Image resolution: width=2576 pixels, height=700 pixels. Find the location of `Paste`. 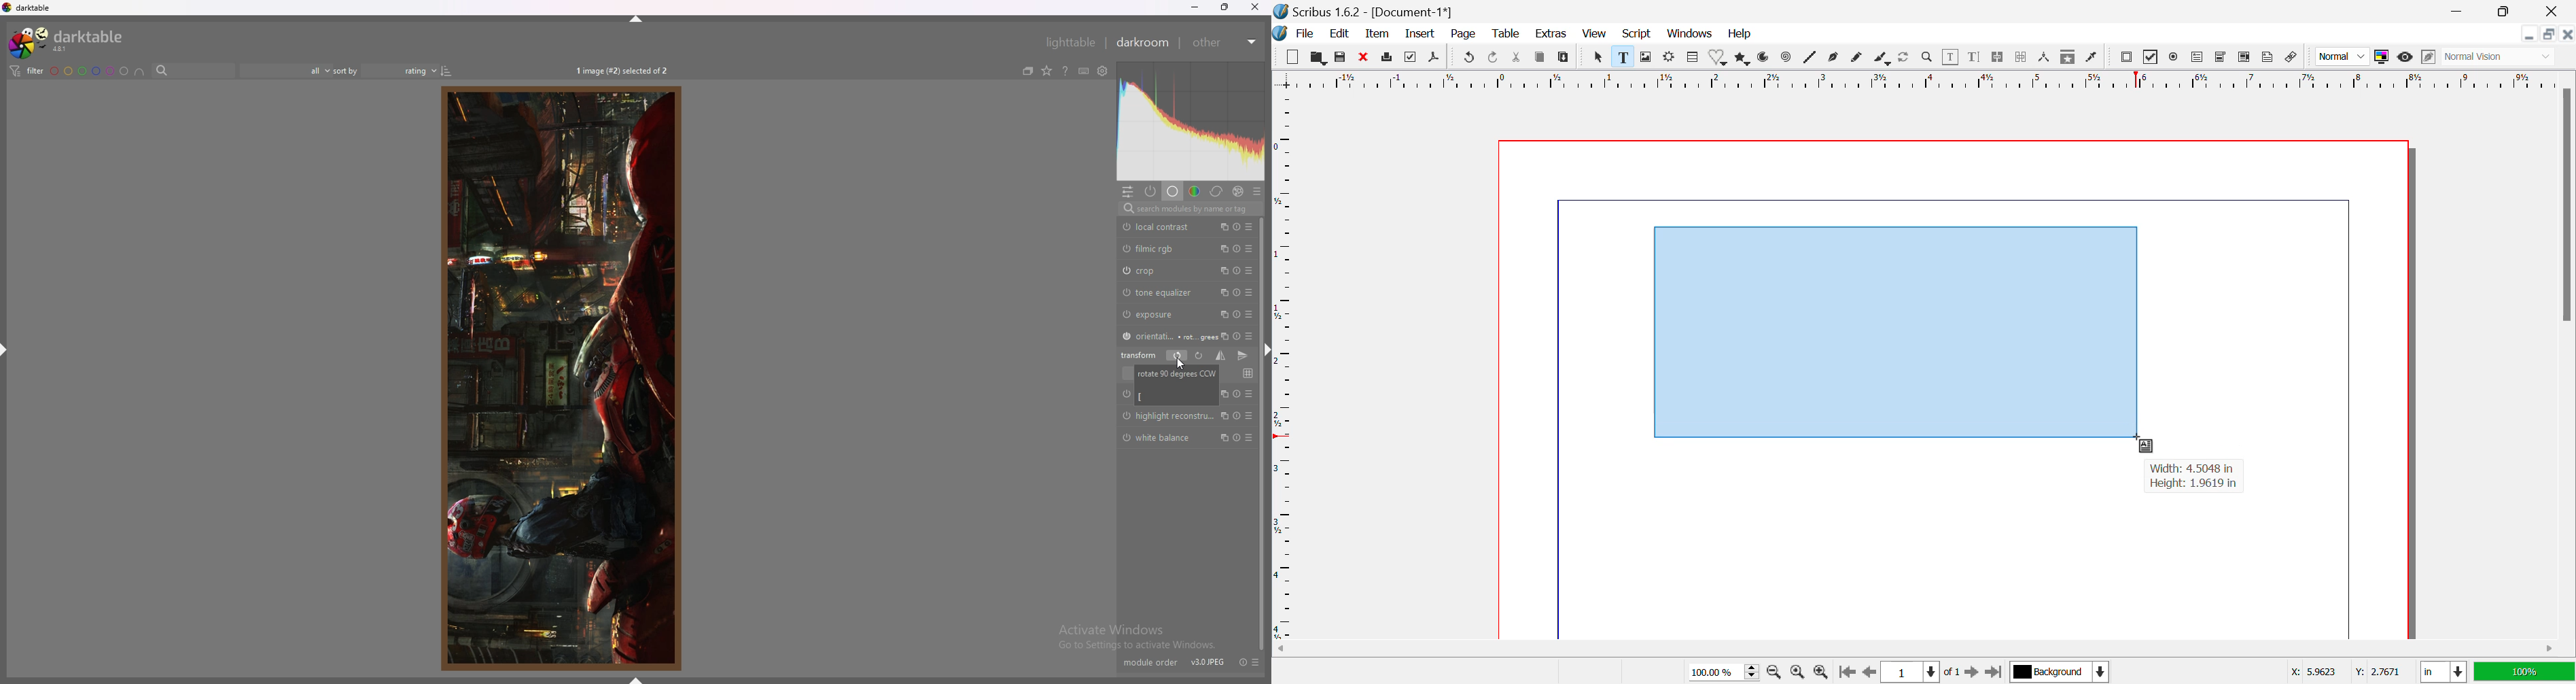

Paste is located at coordinates (1564, 58).